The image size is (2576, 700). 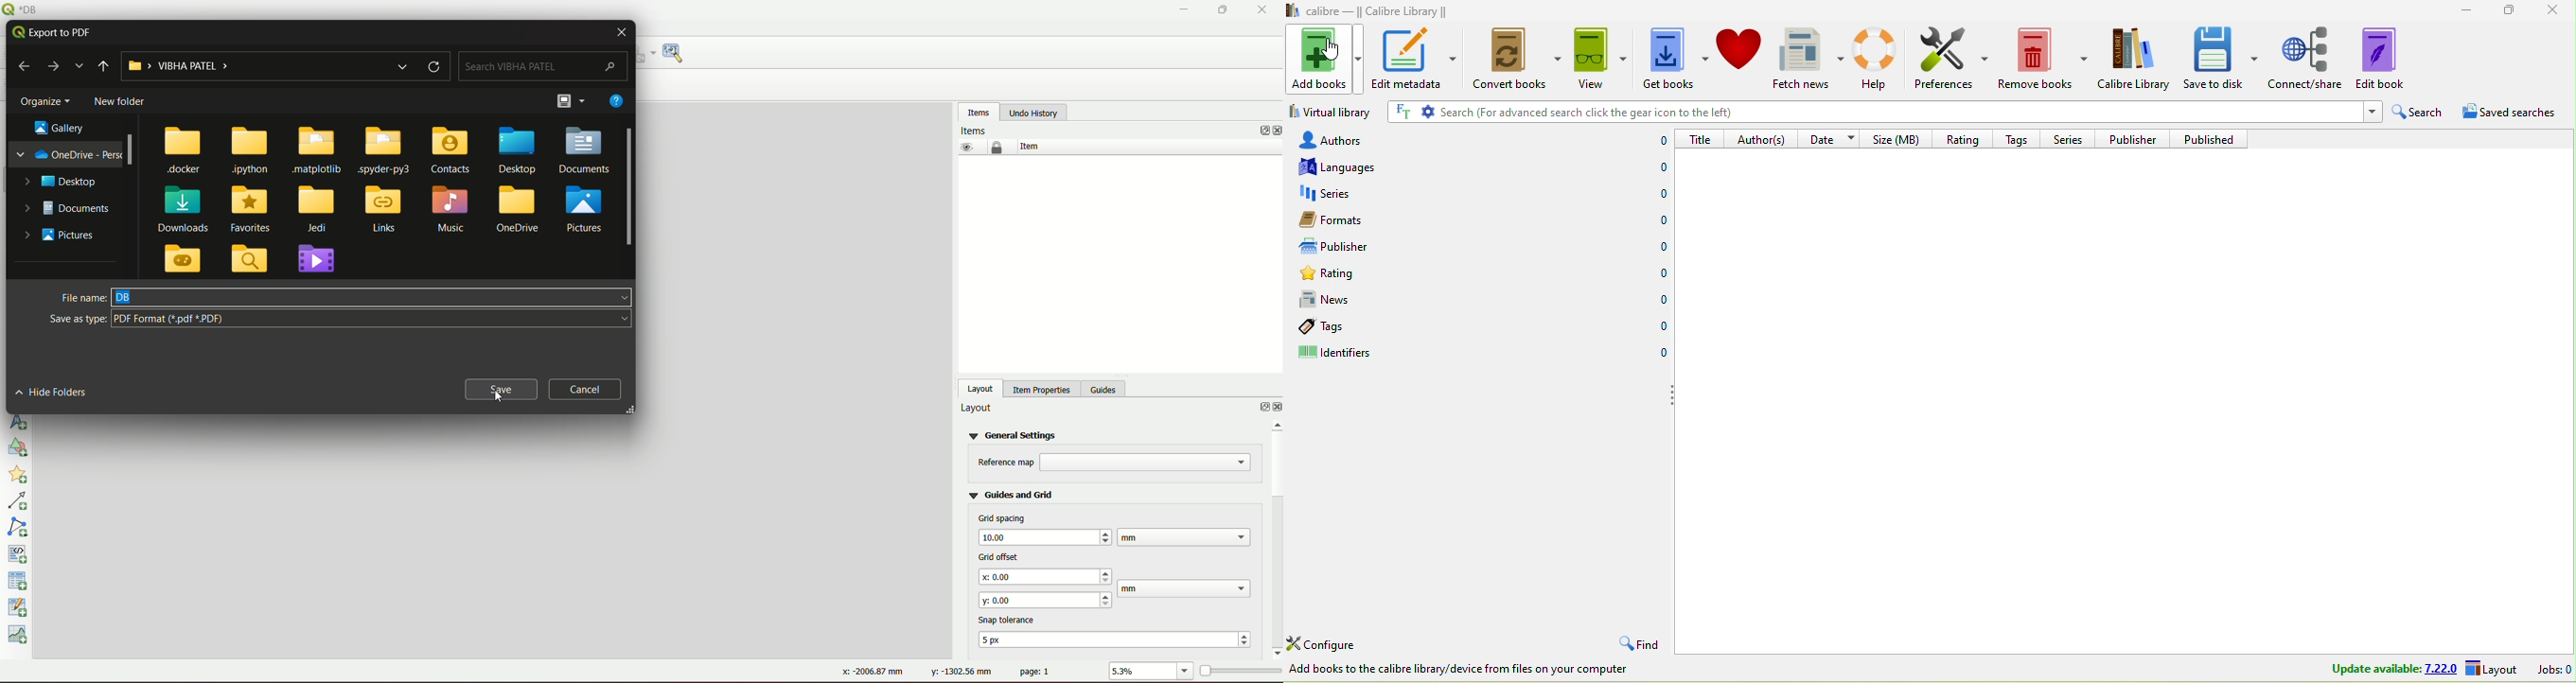 I want to click on 0, so click(x=1664, y=243).